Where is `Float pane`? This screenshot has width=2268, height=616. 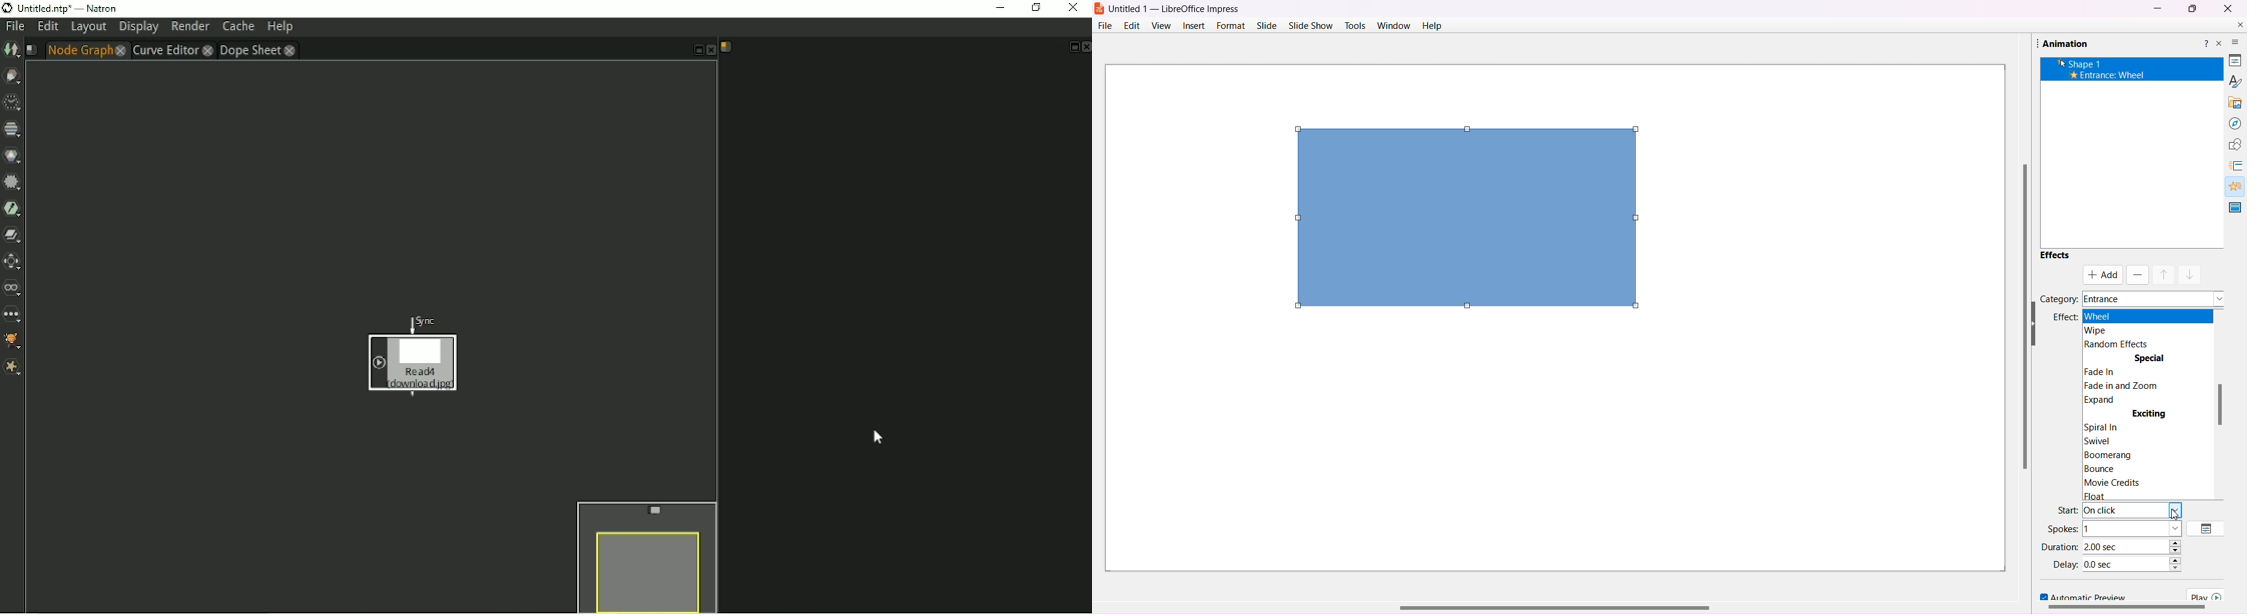 Float pane is located at coordinates (694, 51).